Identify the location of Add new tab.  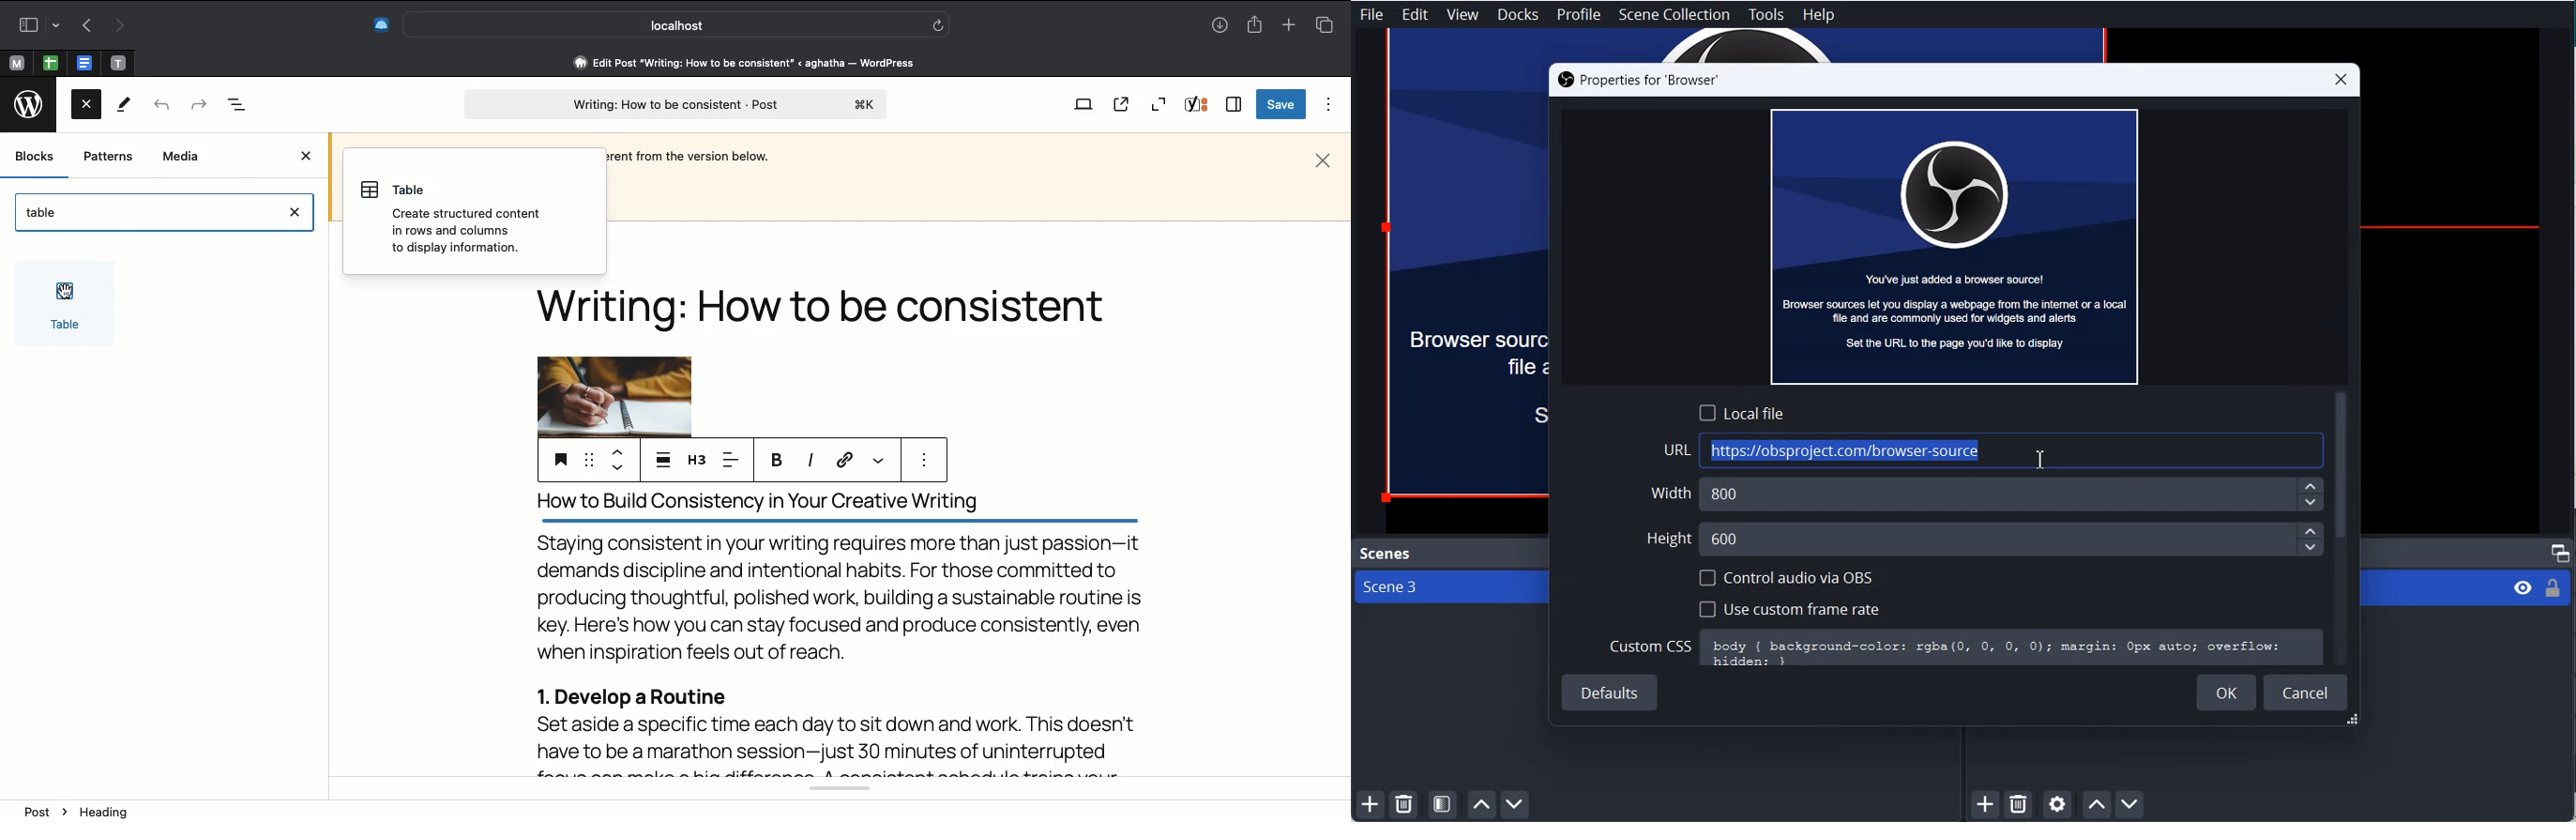
(1291, 24).